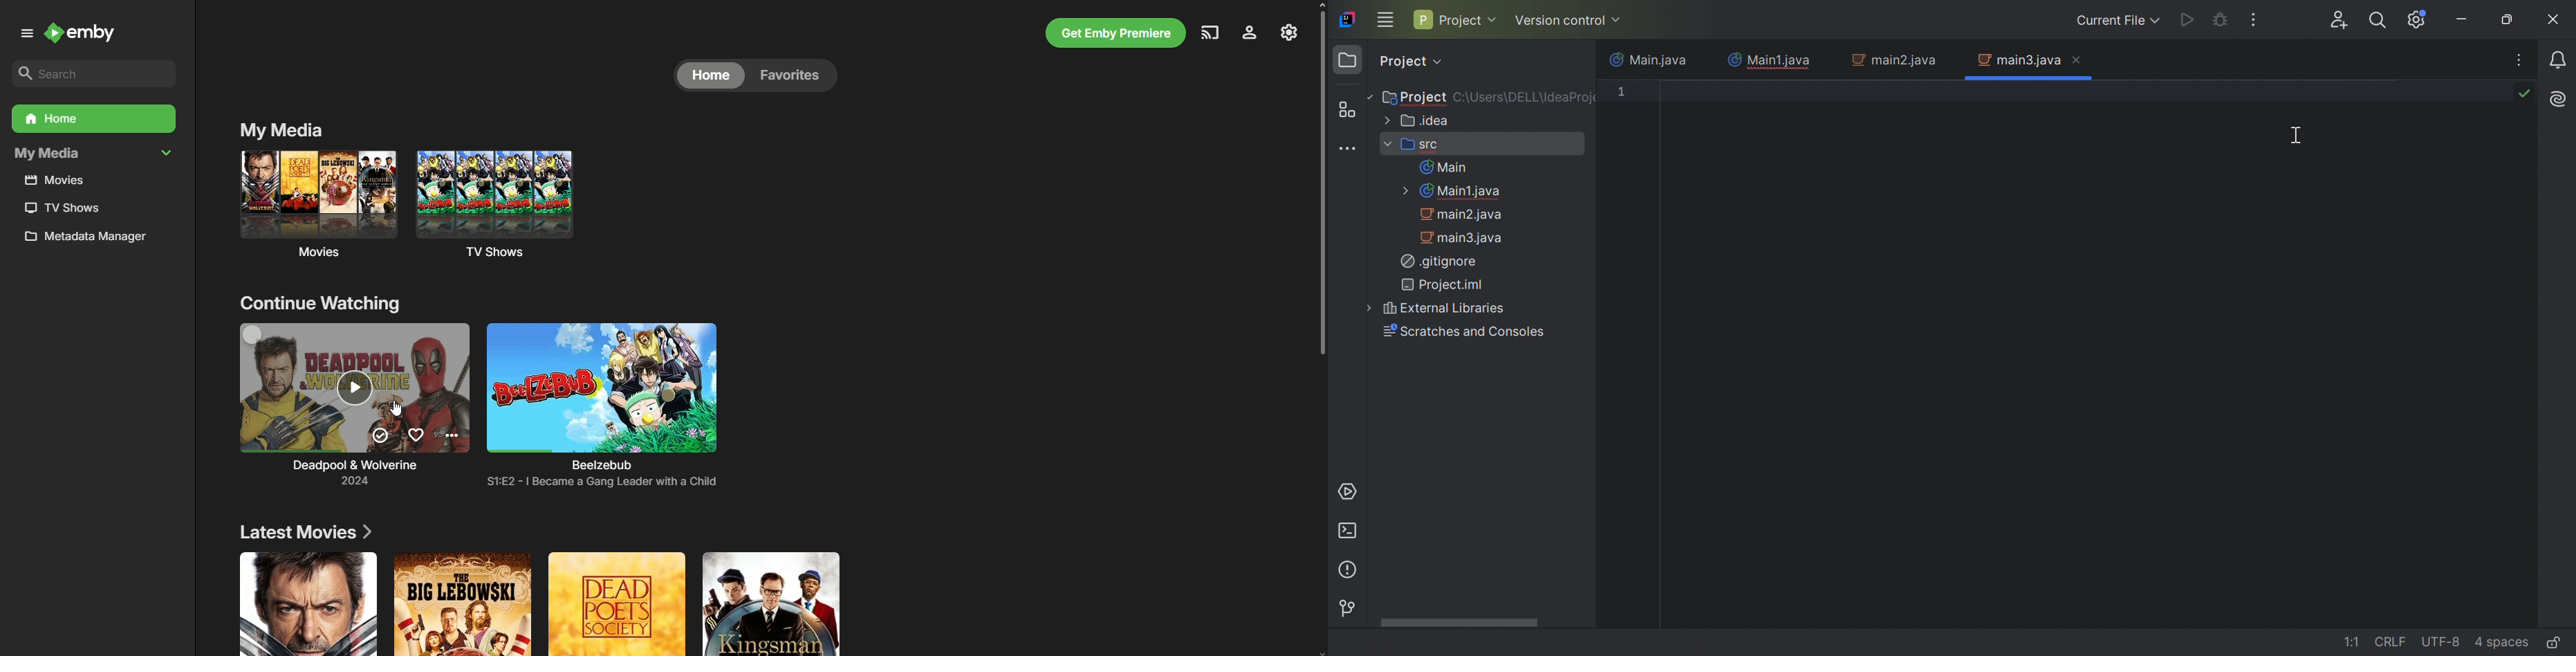 The image size is (2576, 672). I want to click on Emby, so click(89, 35).